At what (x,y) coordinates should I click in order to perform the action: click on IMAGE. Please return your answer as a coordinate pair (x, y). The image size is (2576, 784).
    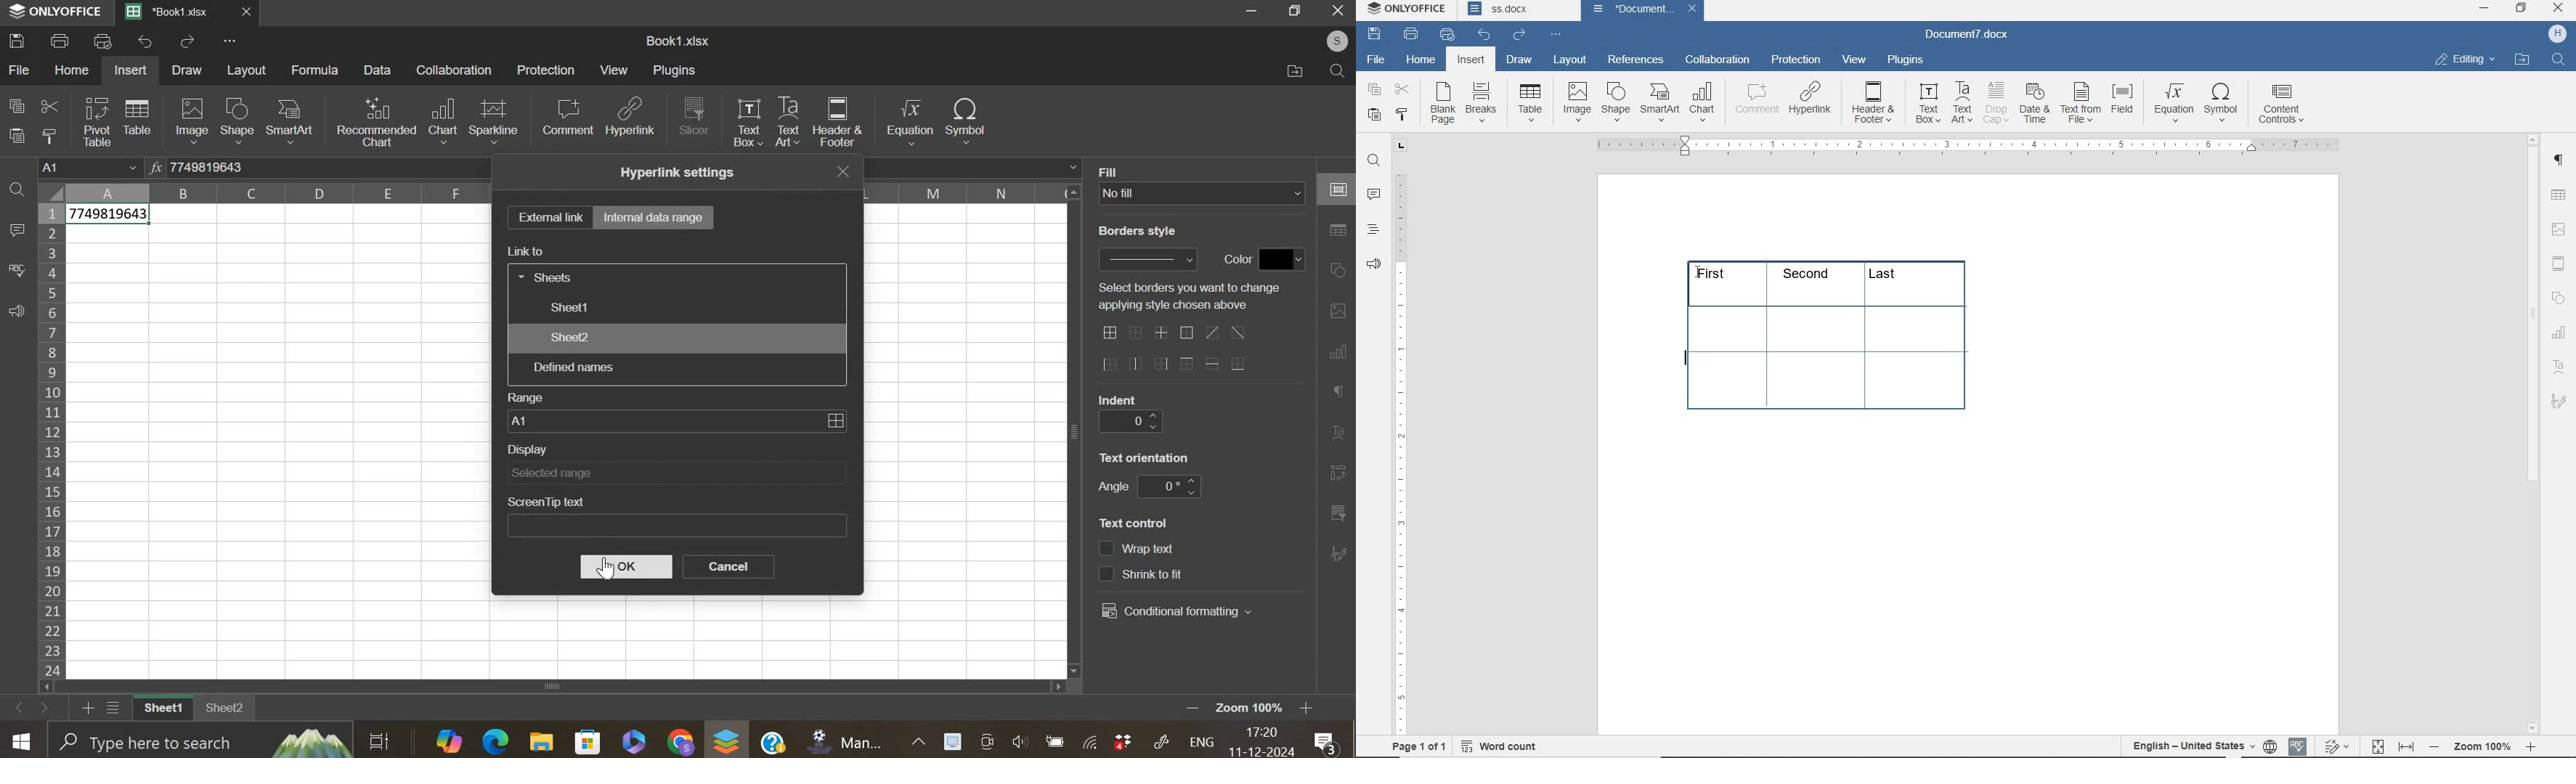
    Looking at the image, I should click on (2559, 229).